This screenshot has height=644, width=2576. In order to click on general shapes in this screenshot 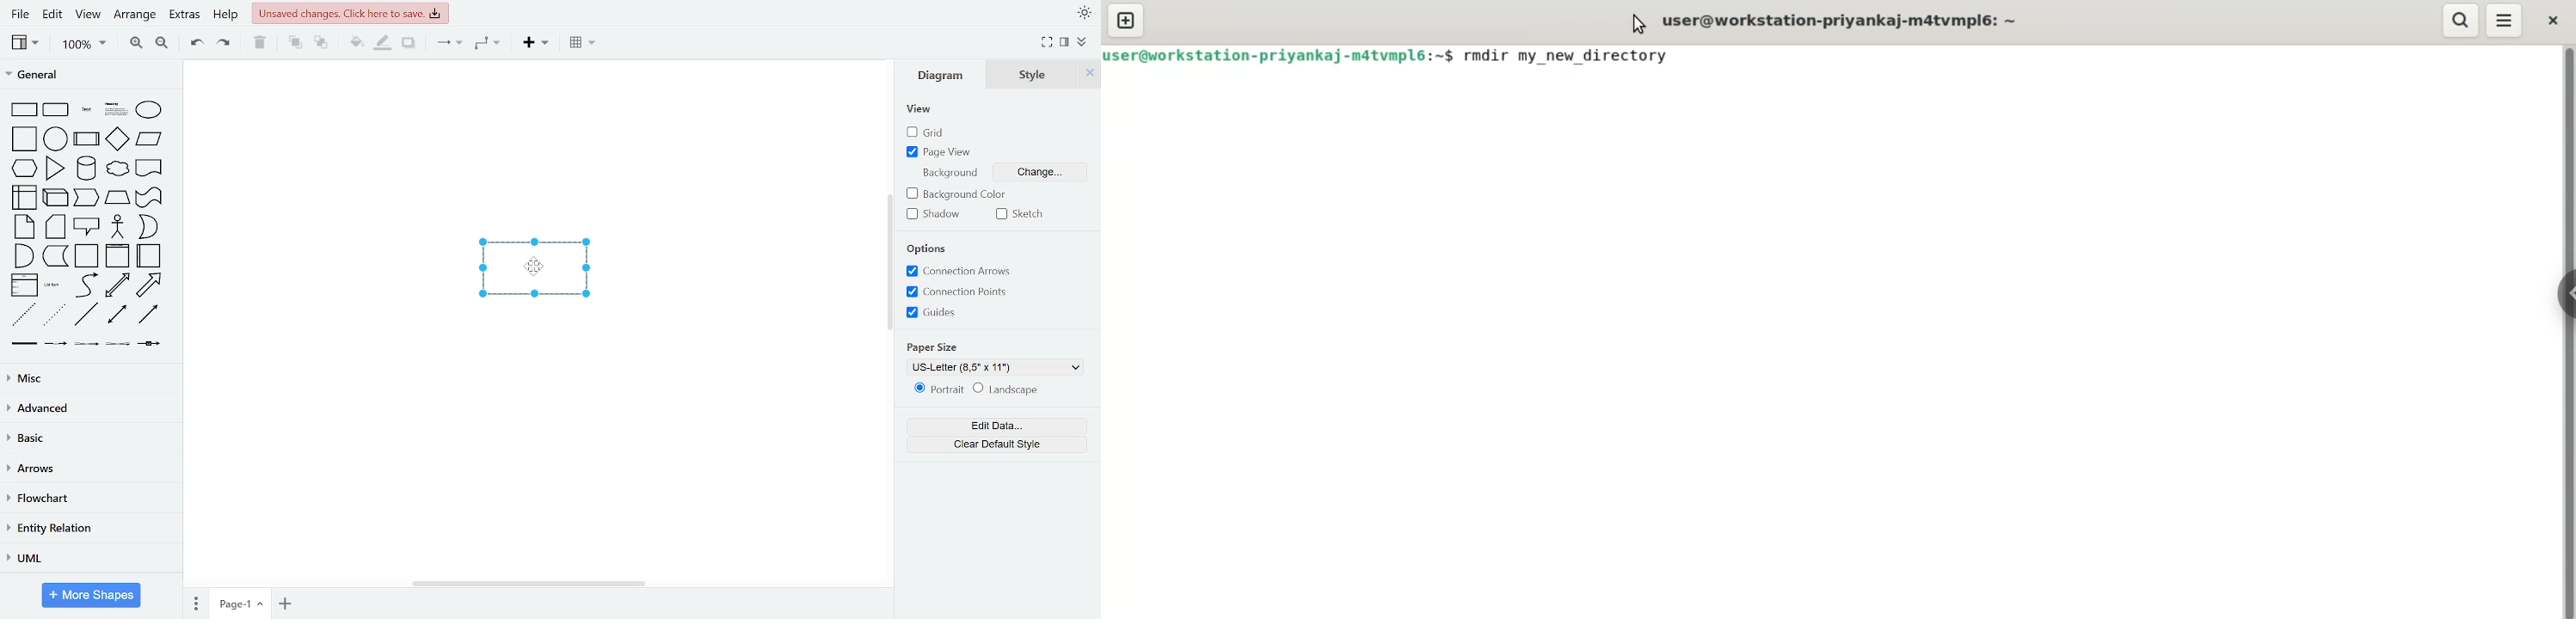, I will do `click(146, 139)`.